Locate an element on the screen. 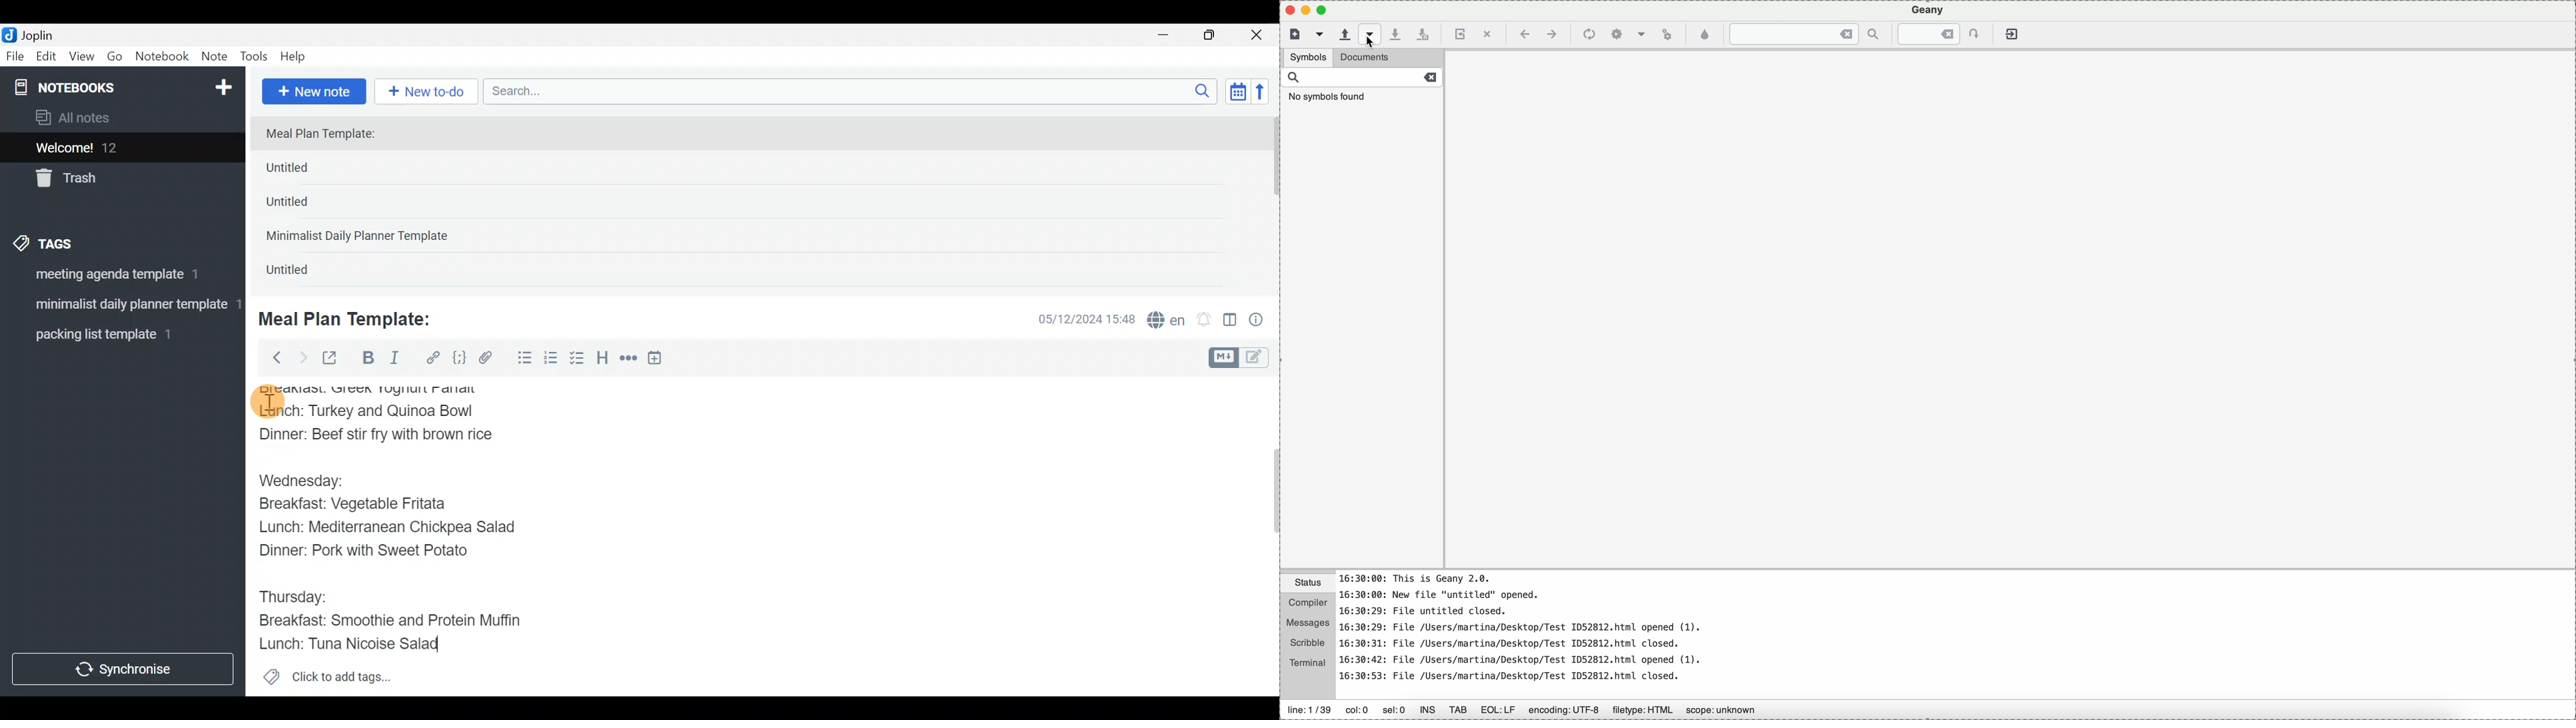  Meal Plan Template: is located at coordinates (328, 135).